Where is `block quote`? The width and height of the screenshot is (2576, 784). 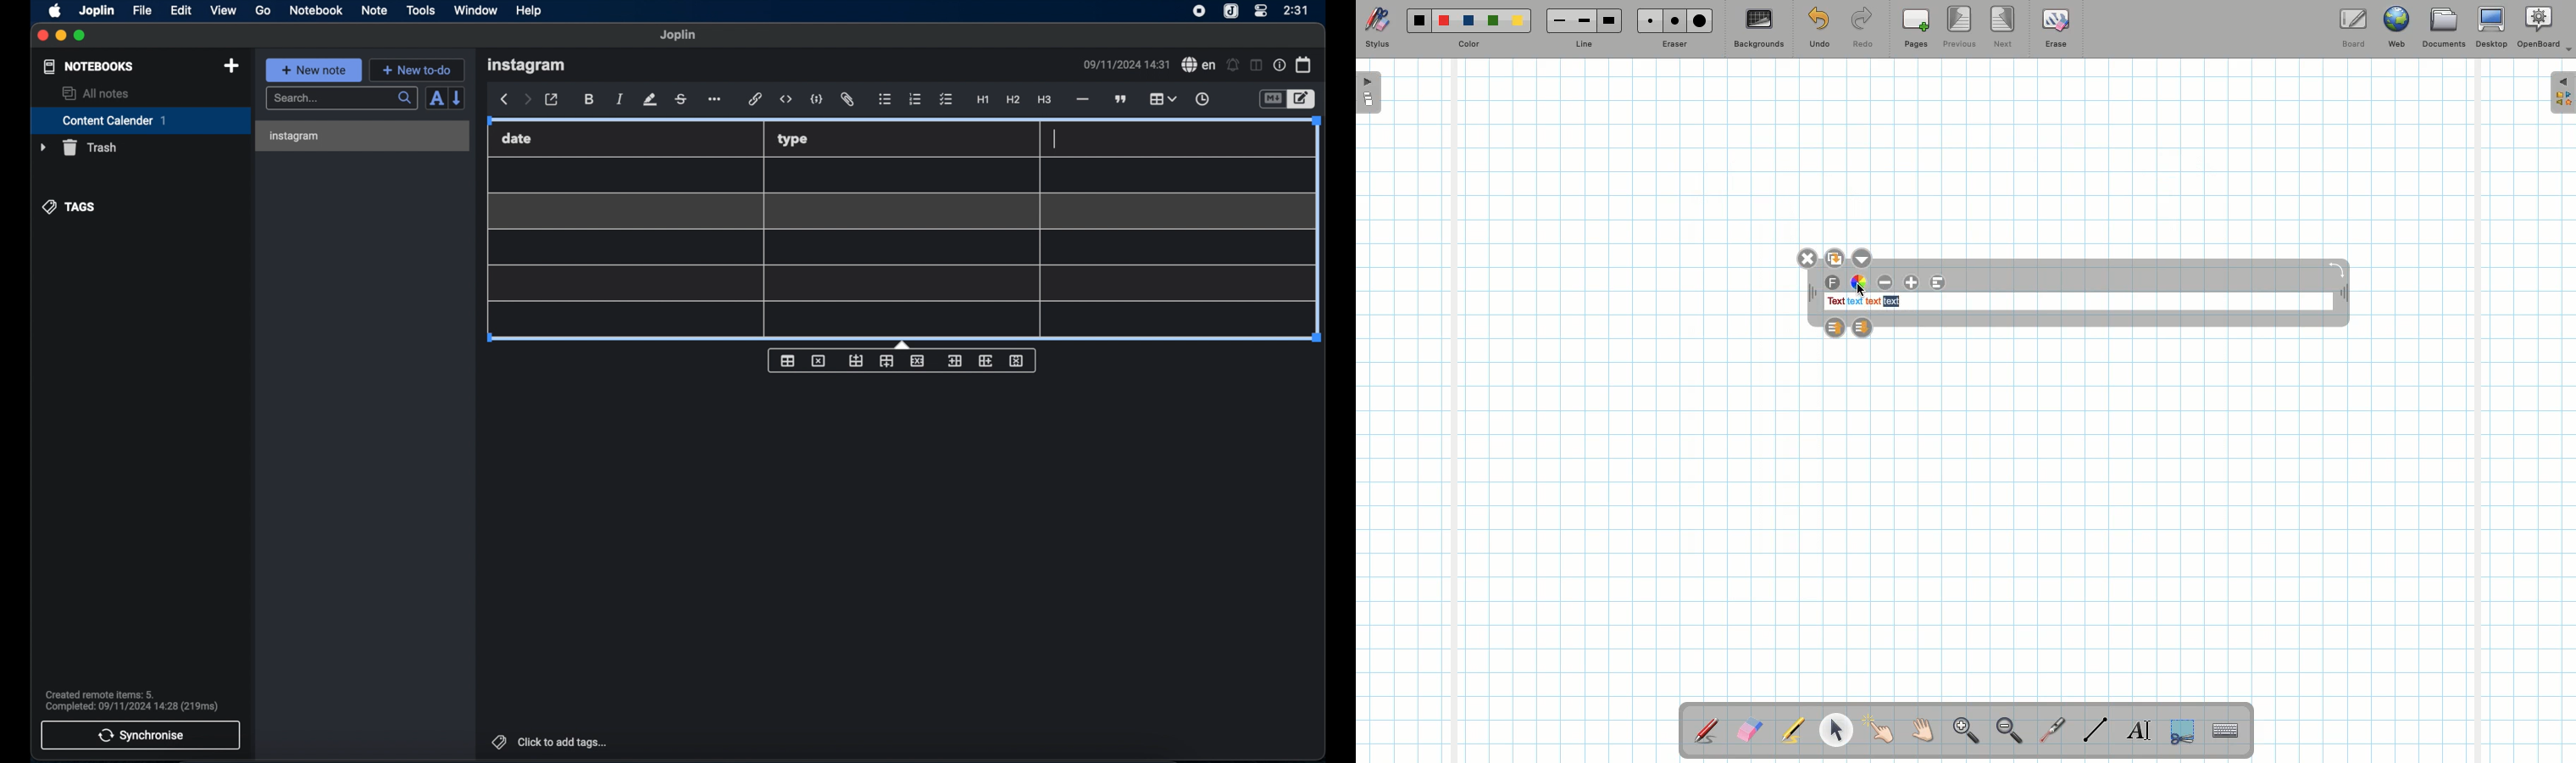 block quote is located at coordinates (1120, 99).